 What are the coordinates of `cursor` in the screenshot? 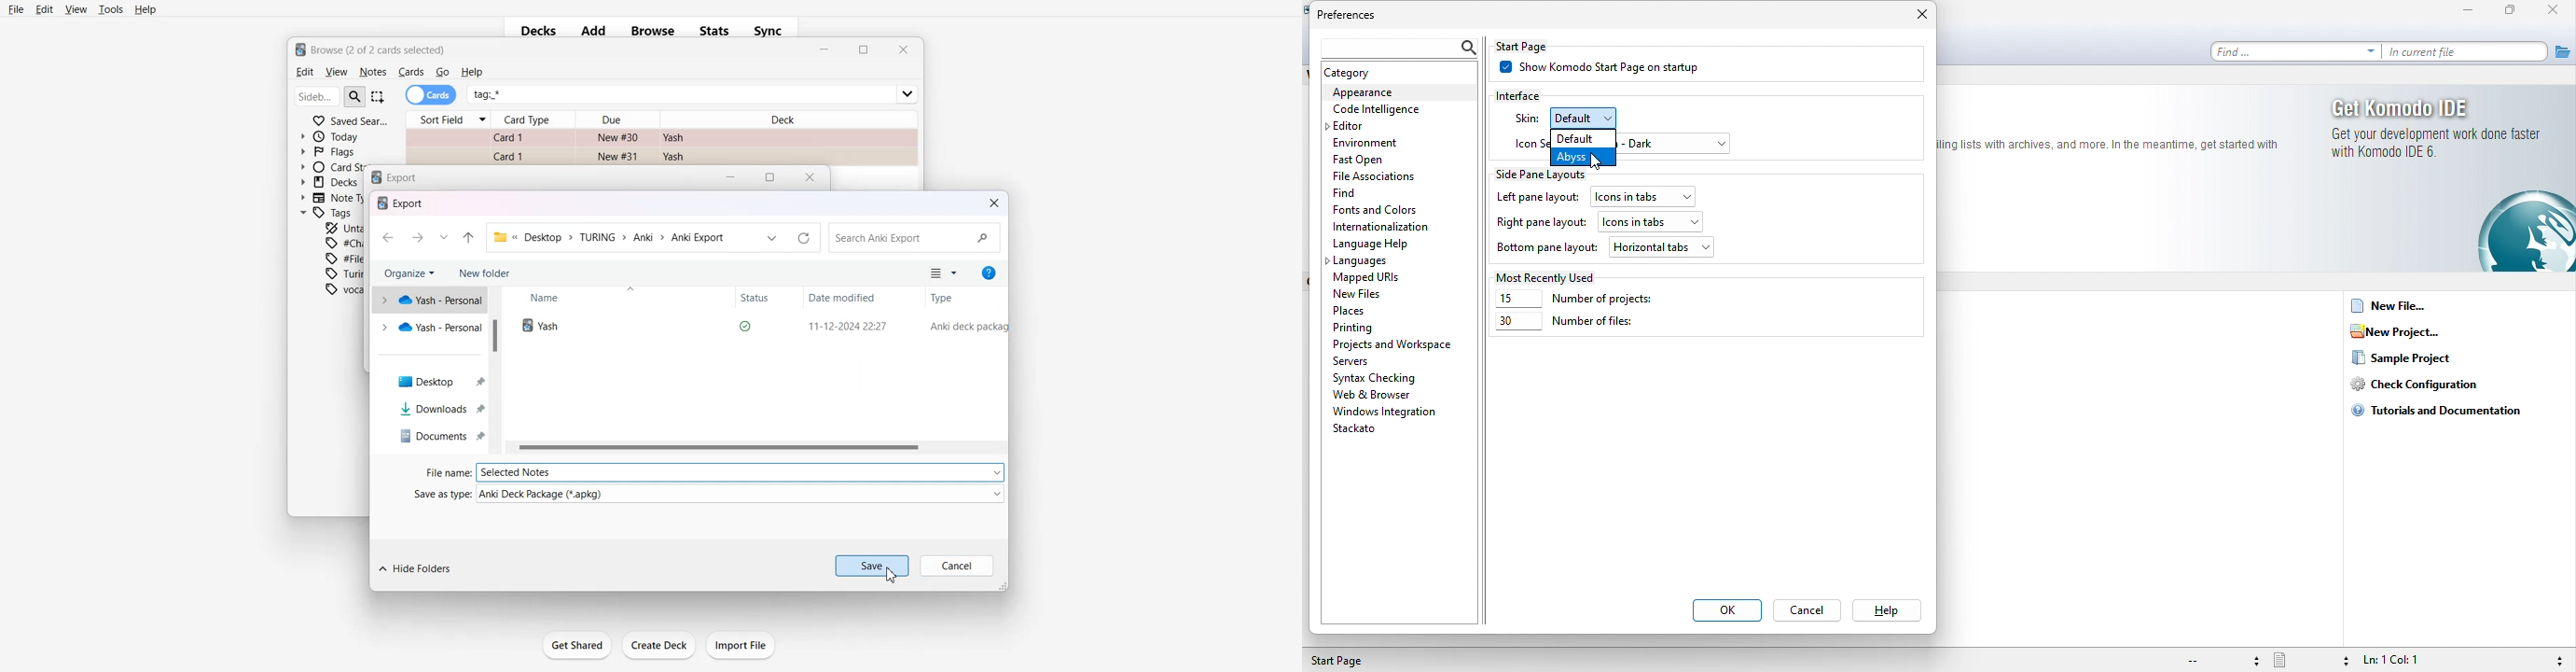 It's located at (889, 579).